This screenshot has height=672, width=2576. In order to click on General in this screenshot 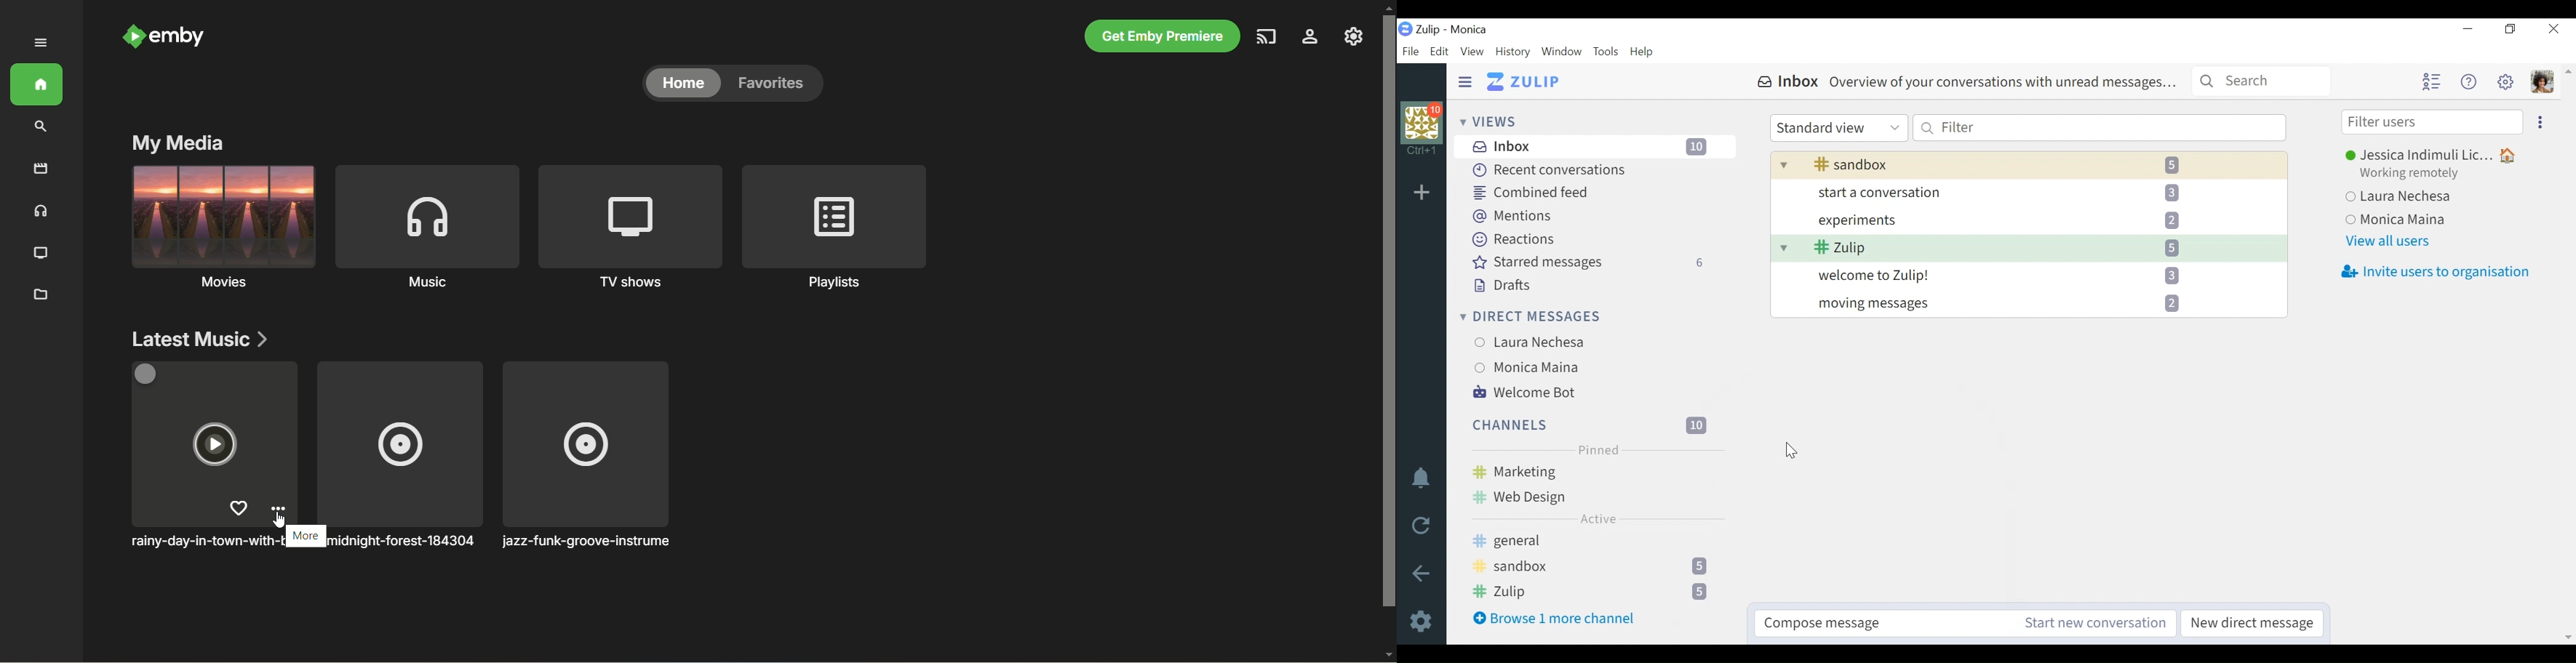, I will do `click(1560, 541)`.